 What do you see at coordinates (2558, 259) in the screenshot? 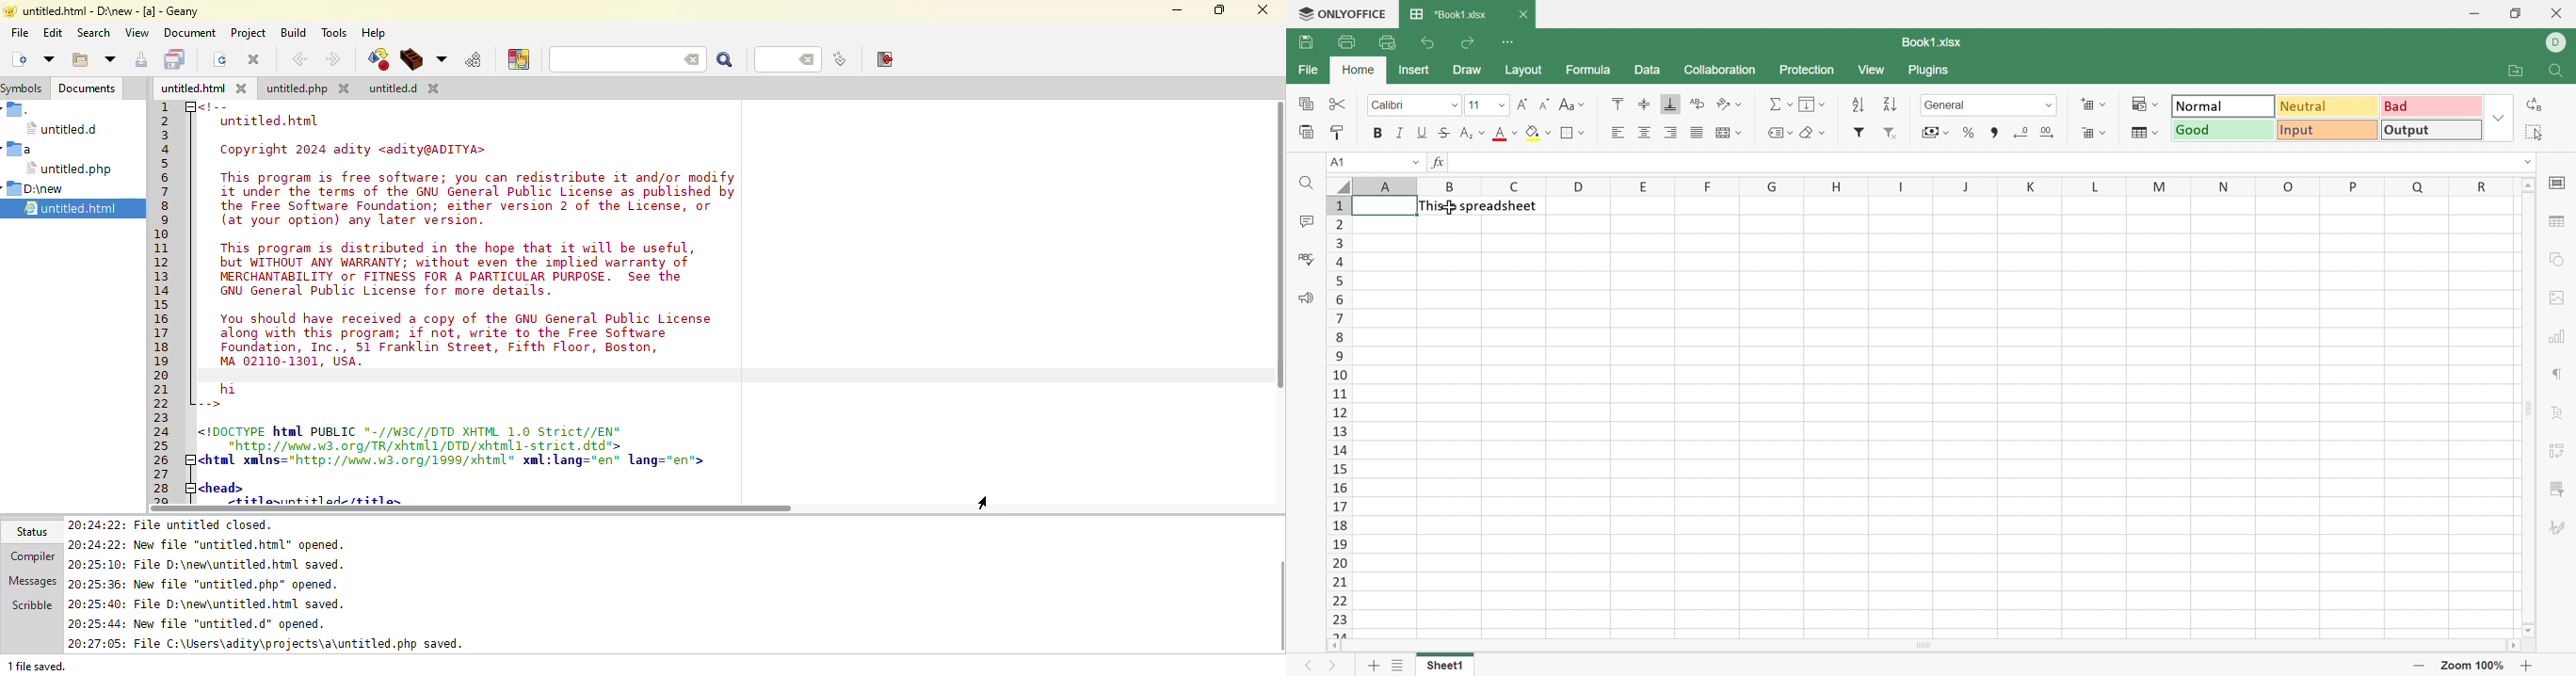
I see `shape settings` at bounding box center [2558, 259].